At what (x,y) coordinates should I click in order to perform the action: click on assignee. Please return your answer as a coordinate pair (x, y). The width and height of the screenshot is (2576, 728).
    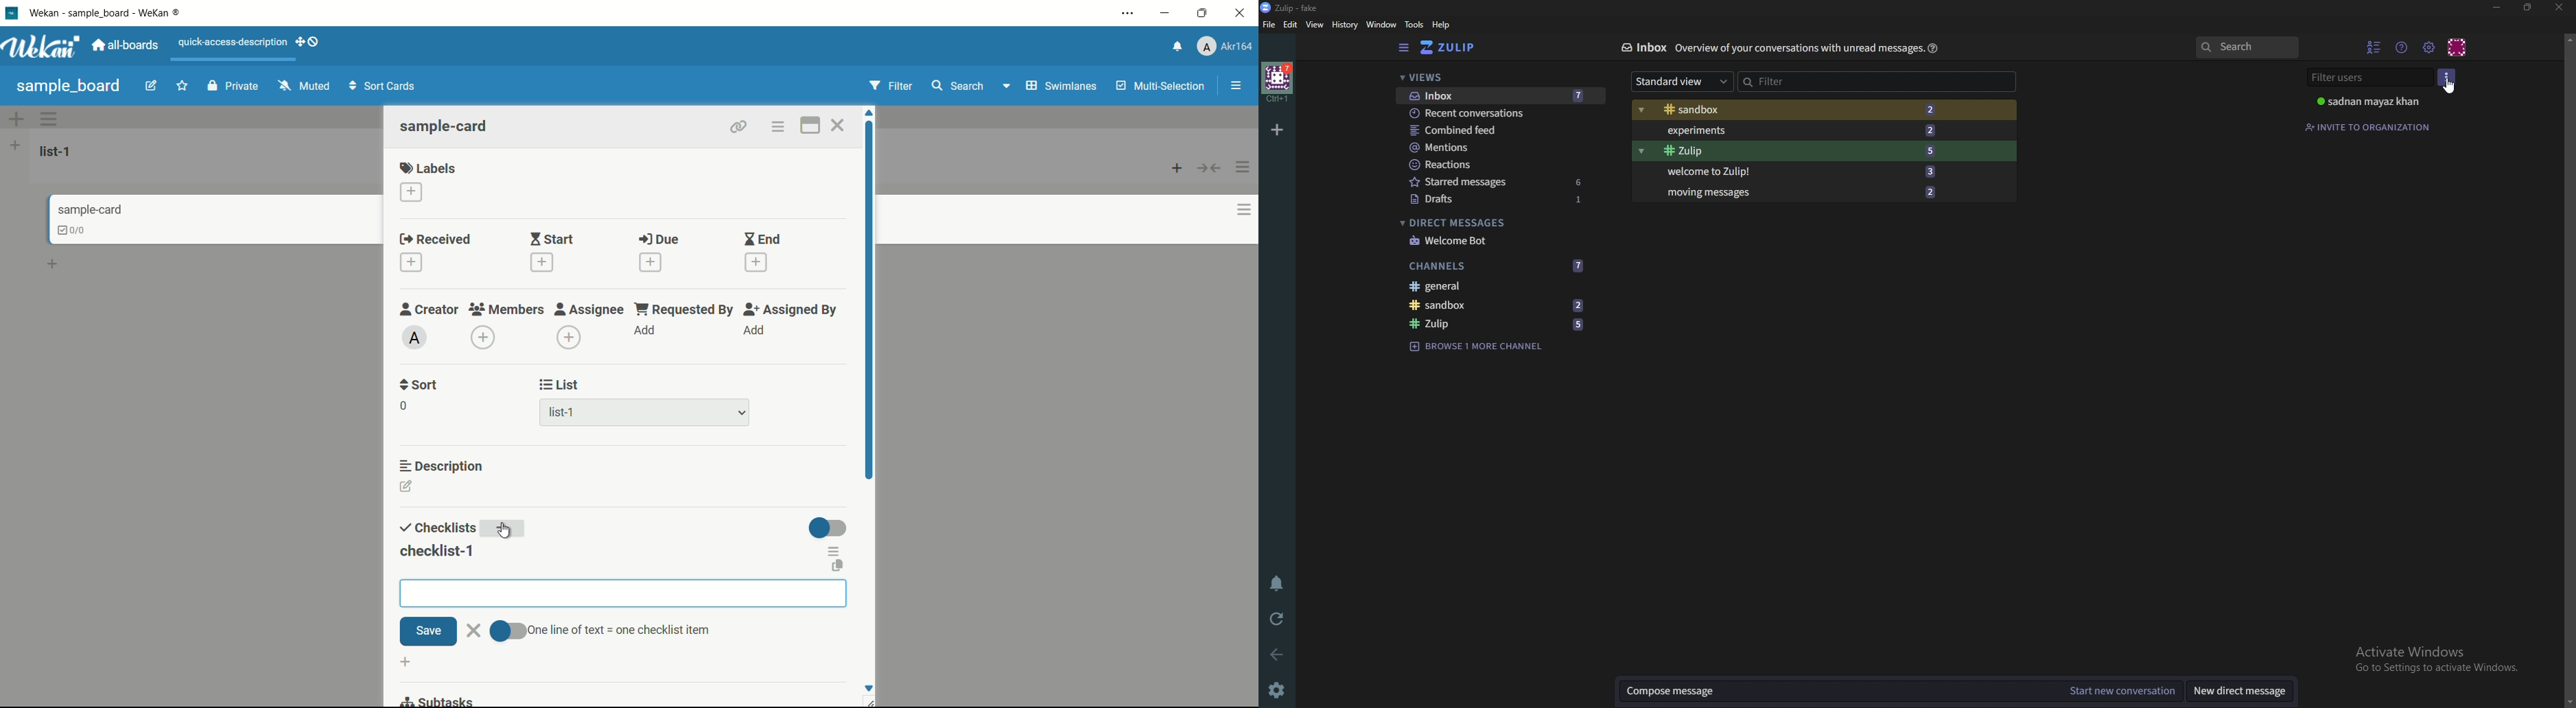
    Looking at the image, I should click on (589, 309).